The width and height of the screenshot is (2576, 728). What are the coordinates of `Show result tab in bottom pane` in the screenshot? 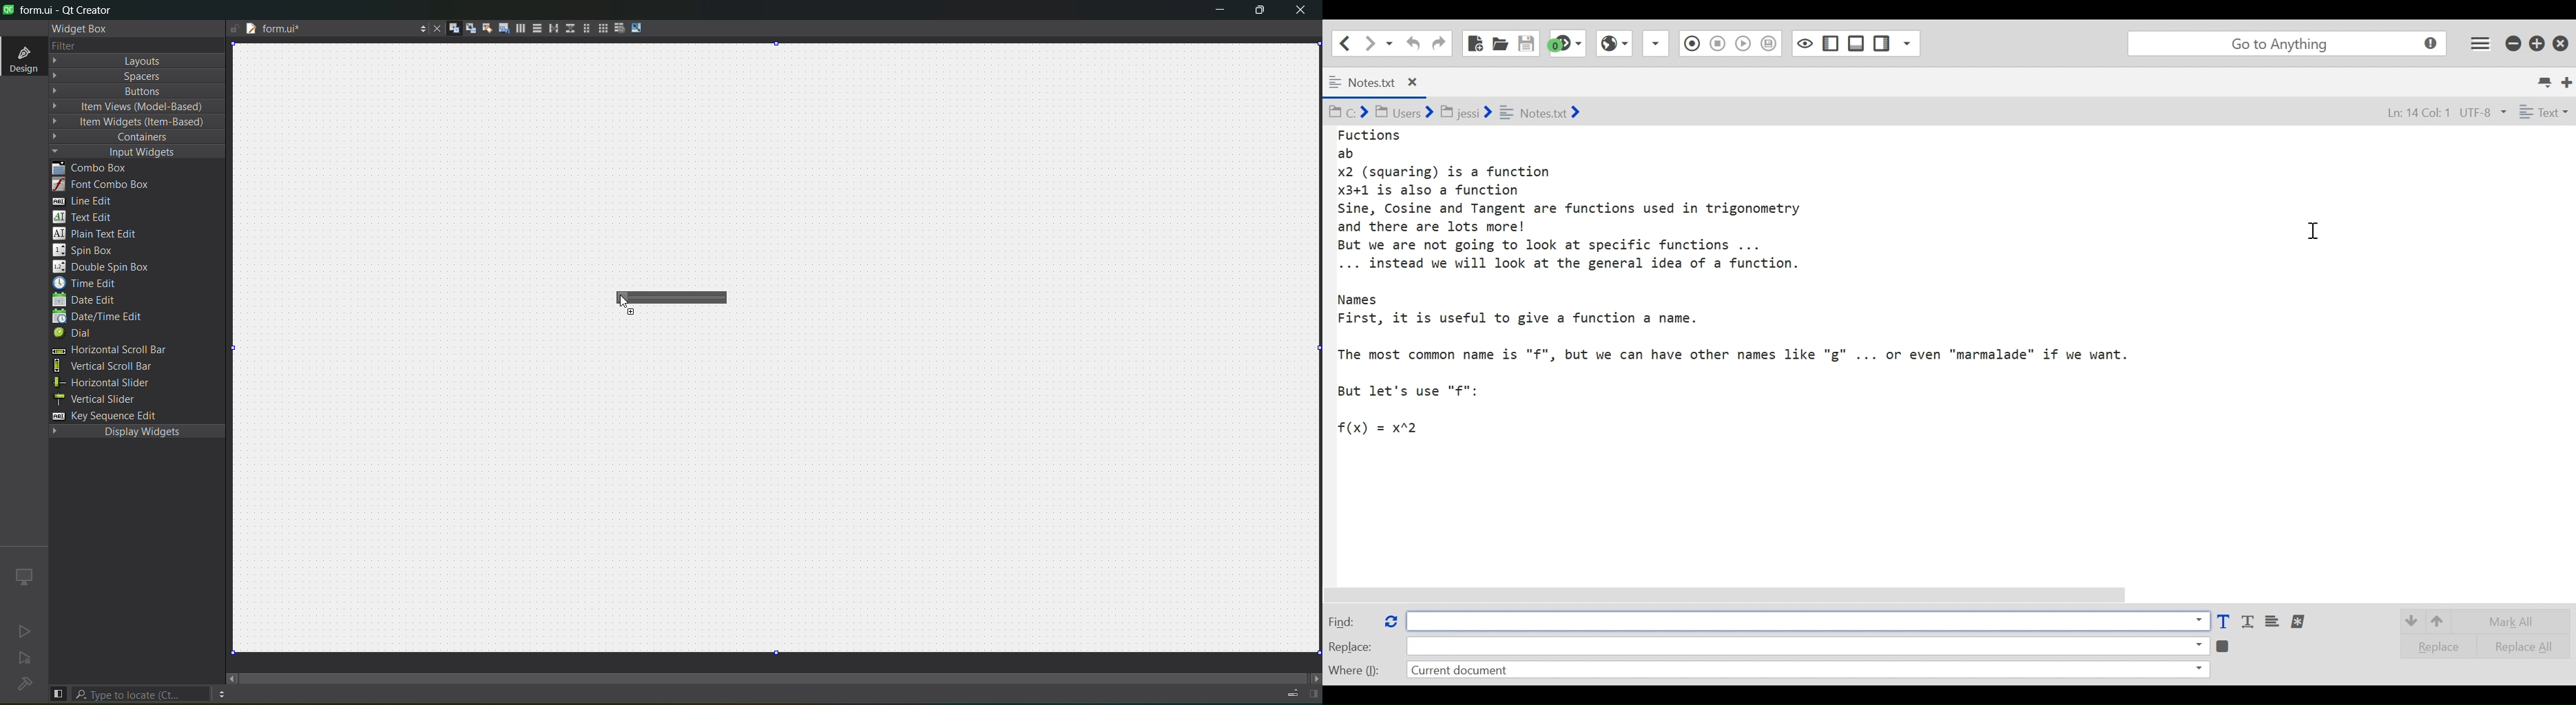 It's located at (2225, 645).